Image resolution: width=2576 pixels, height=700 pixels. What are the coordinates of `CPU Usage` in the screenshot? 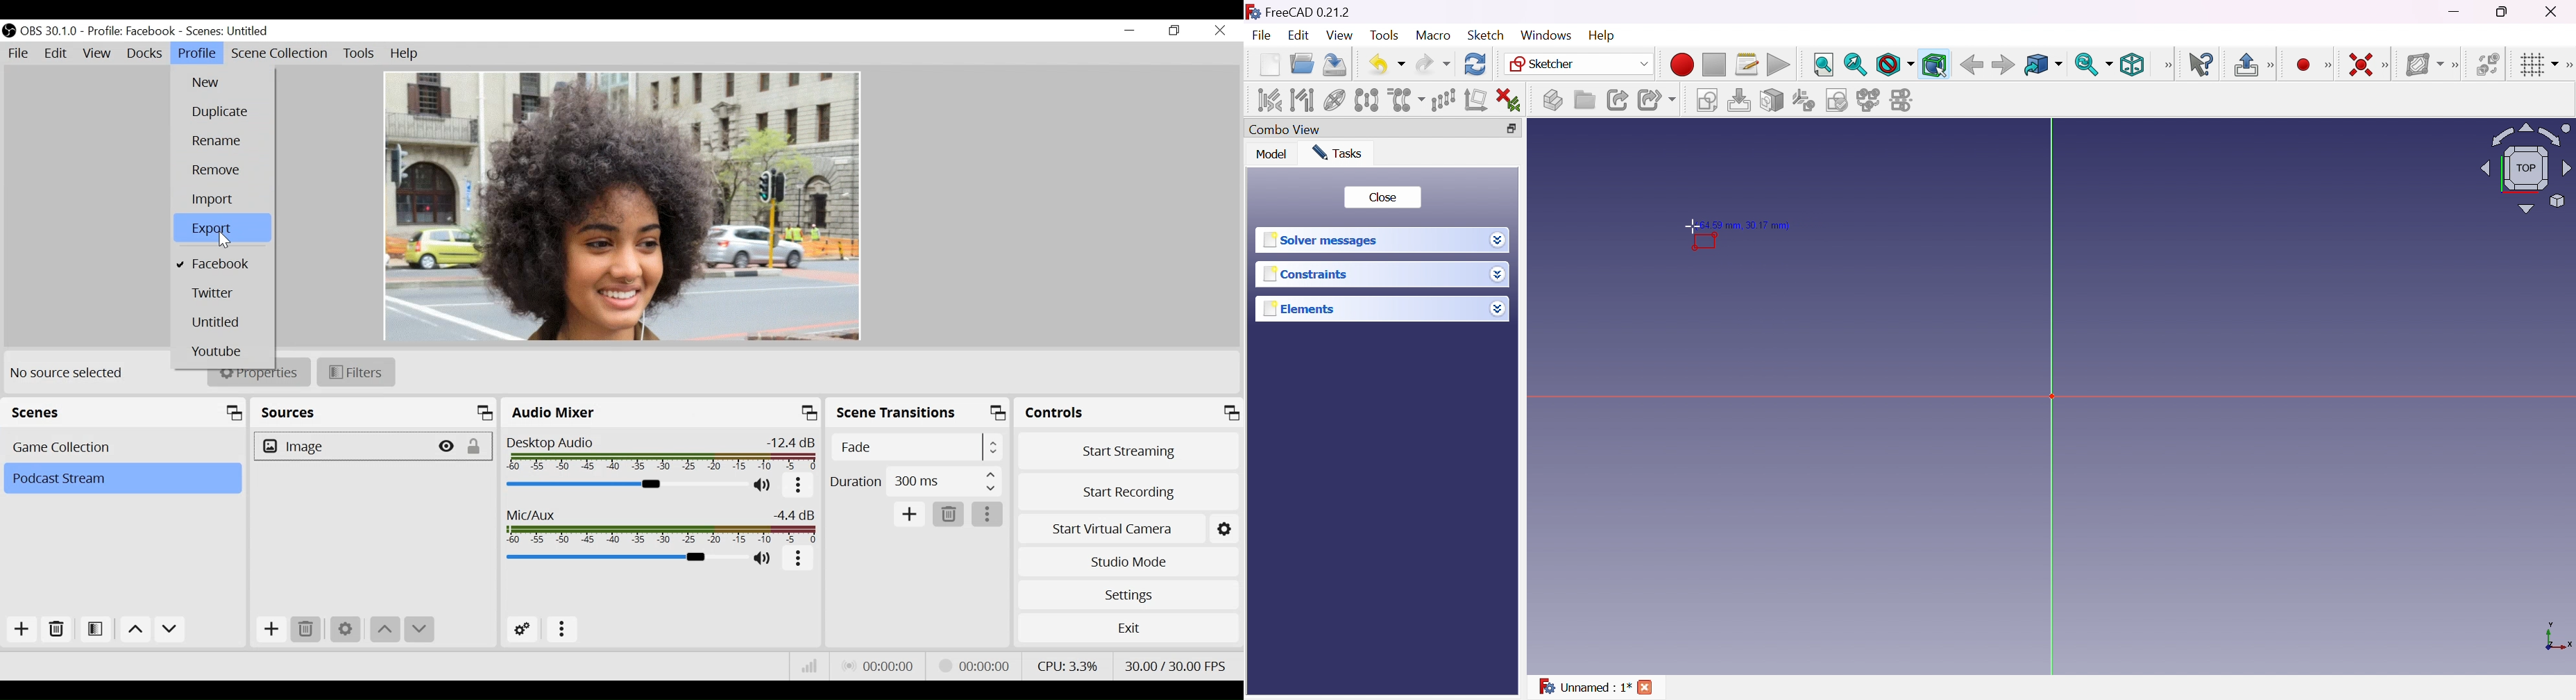 It's located at (1067, 664).